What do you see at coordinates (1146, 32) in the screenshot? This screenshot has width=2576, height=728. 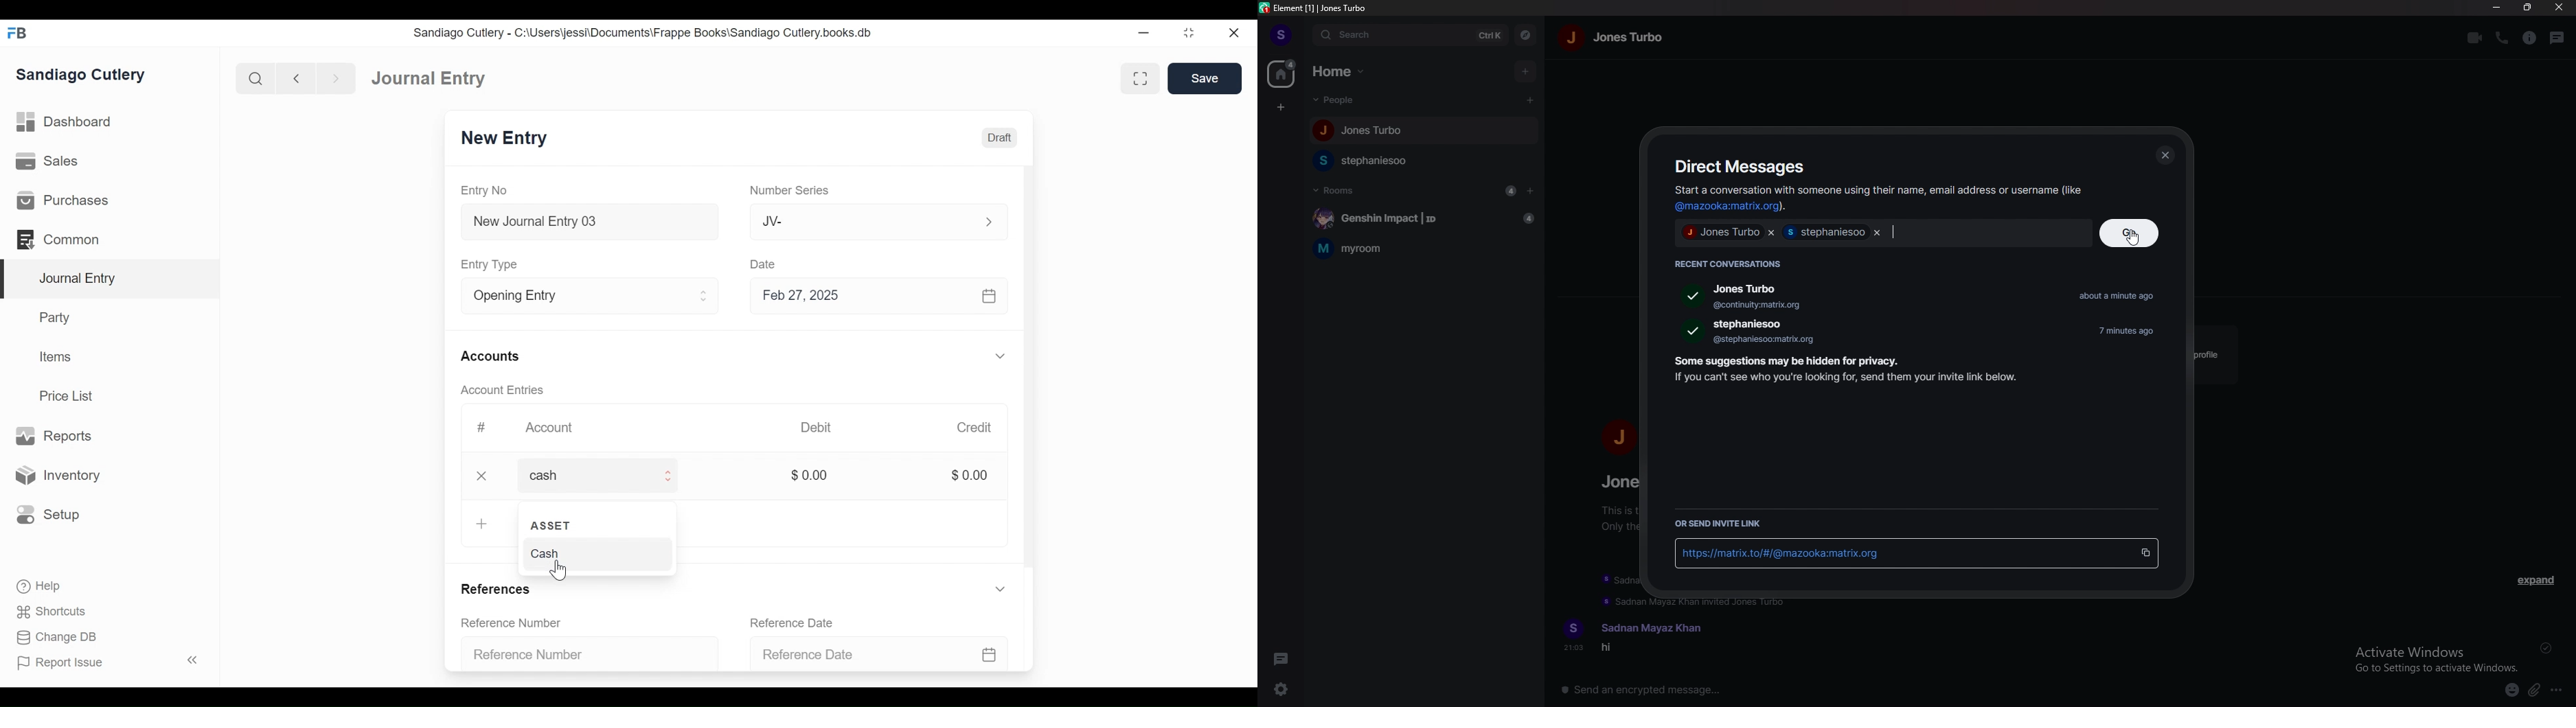 I see `Minimize` at bounding box center [1146, 32].